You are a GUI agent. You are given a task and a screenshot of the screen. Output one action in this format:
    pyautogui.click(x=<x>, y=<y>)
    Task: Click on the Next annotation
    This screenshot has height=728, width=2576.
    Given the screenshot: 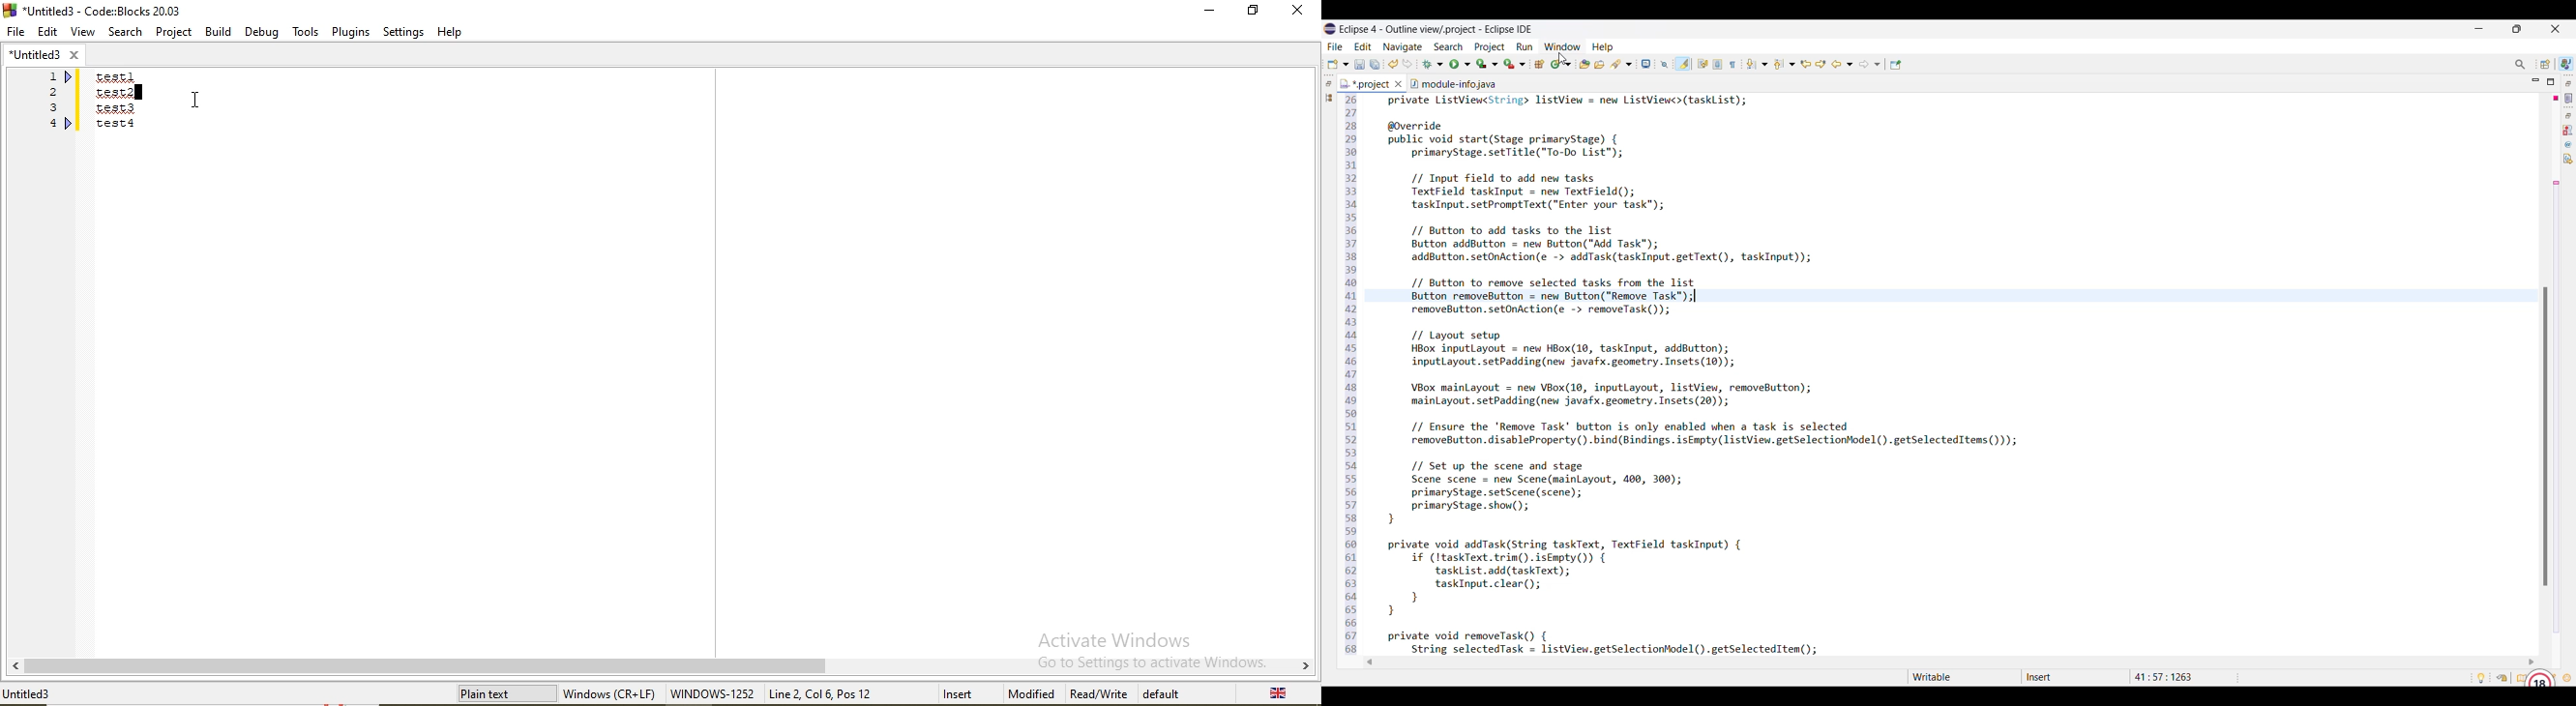 What is the action you would take?
    pyautogui.click(x=1757, y=64)
    